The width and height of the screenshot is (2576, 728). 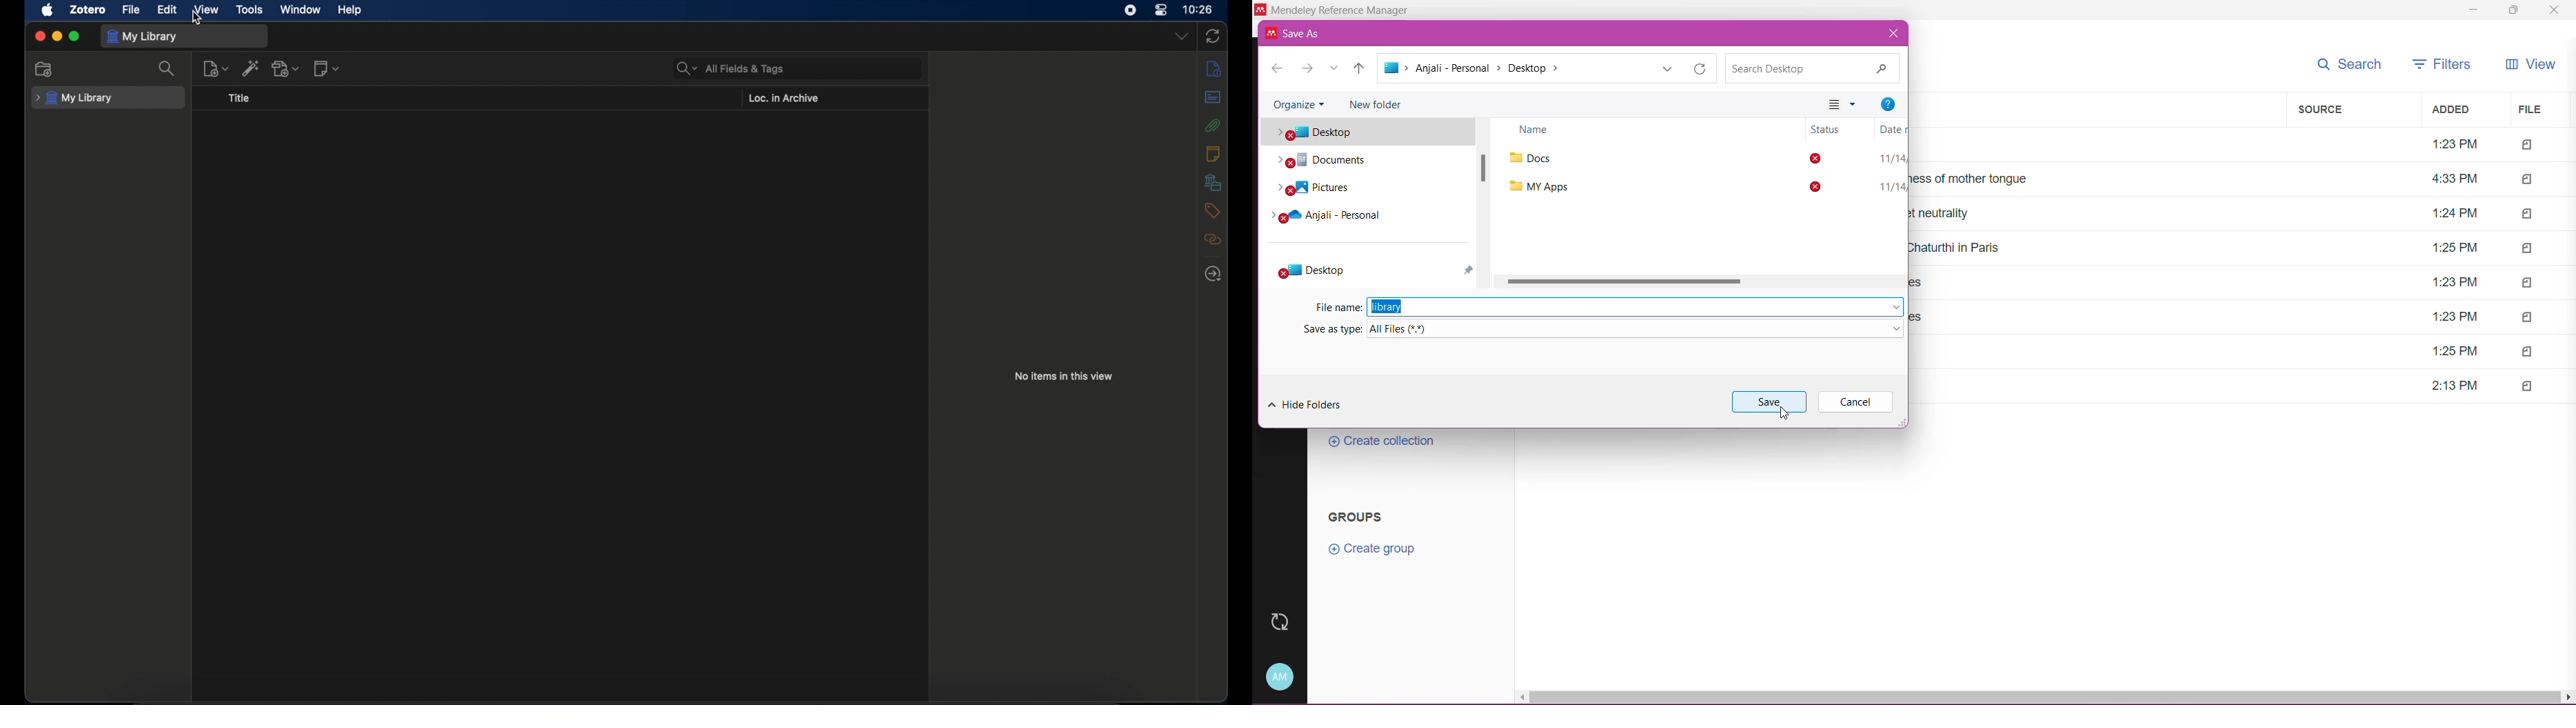 What do you see at coordinates (1543, 159) in the screenshot?
I see `Docs` at bounding box center [1543, 159].